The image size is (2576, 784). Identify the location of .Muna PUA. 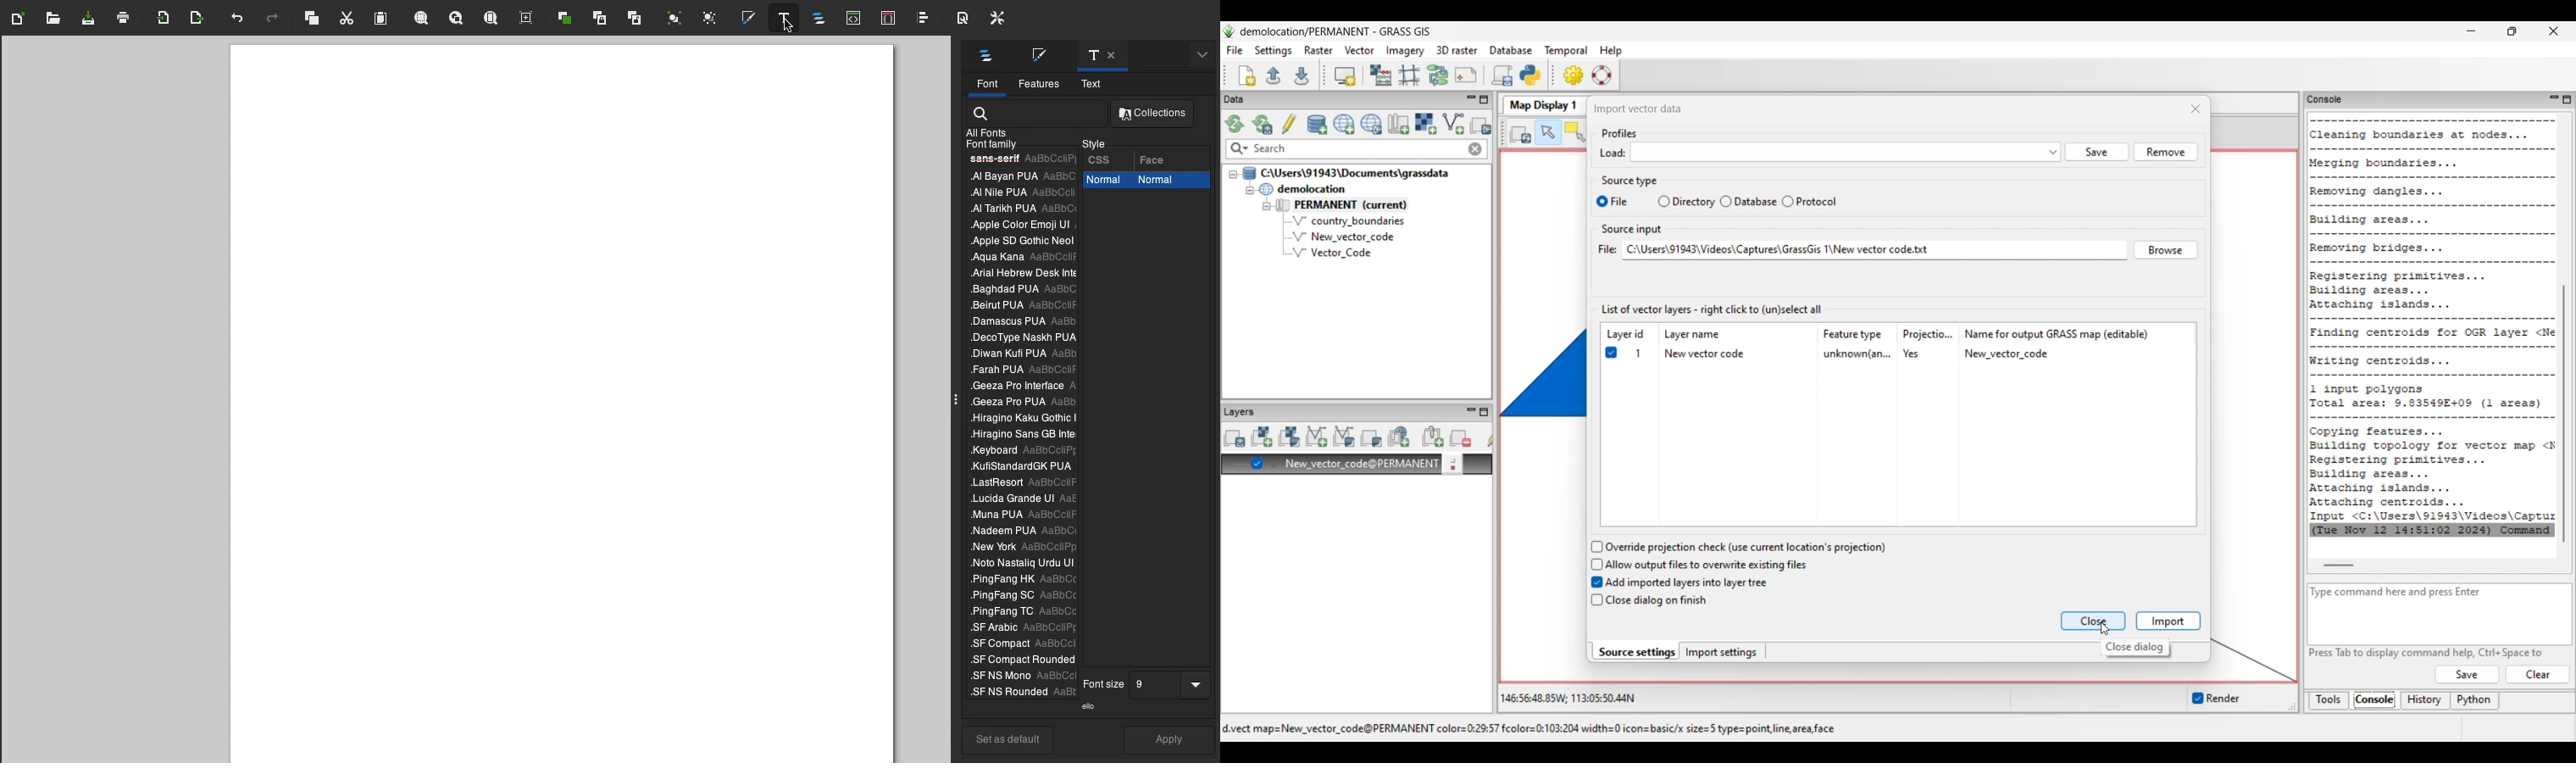
(1024, 515).